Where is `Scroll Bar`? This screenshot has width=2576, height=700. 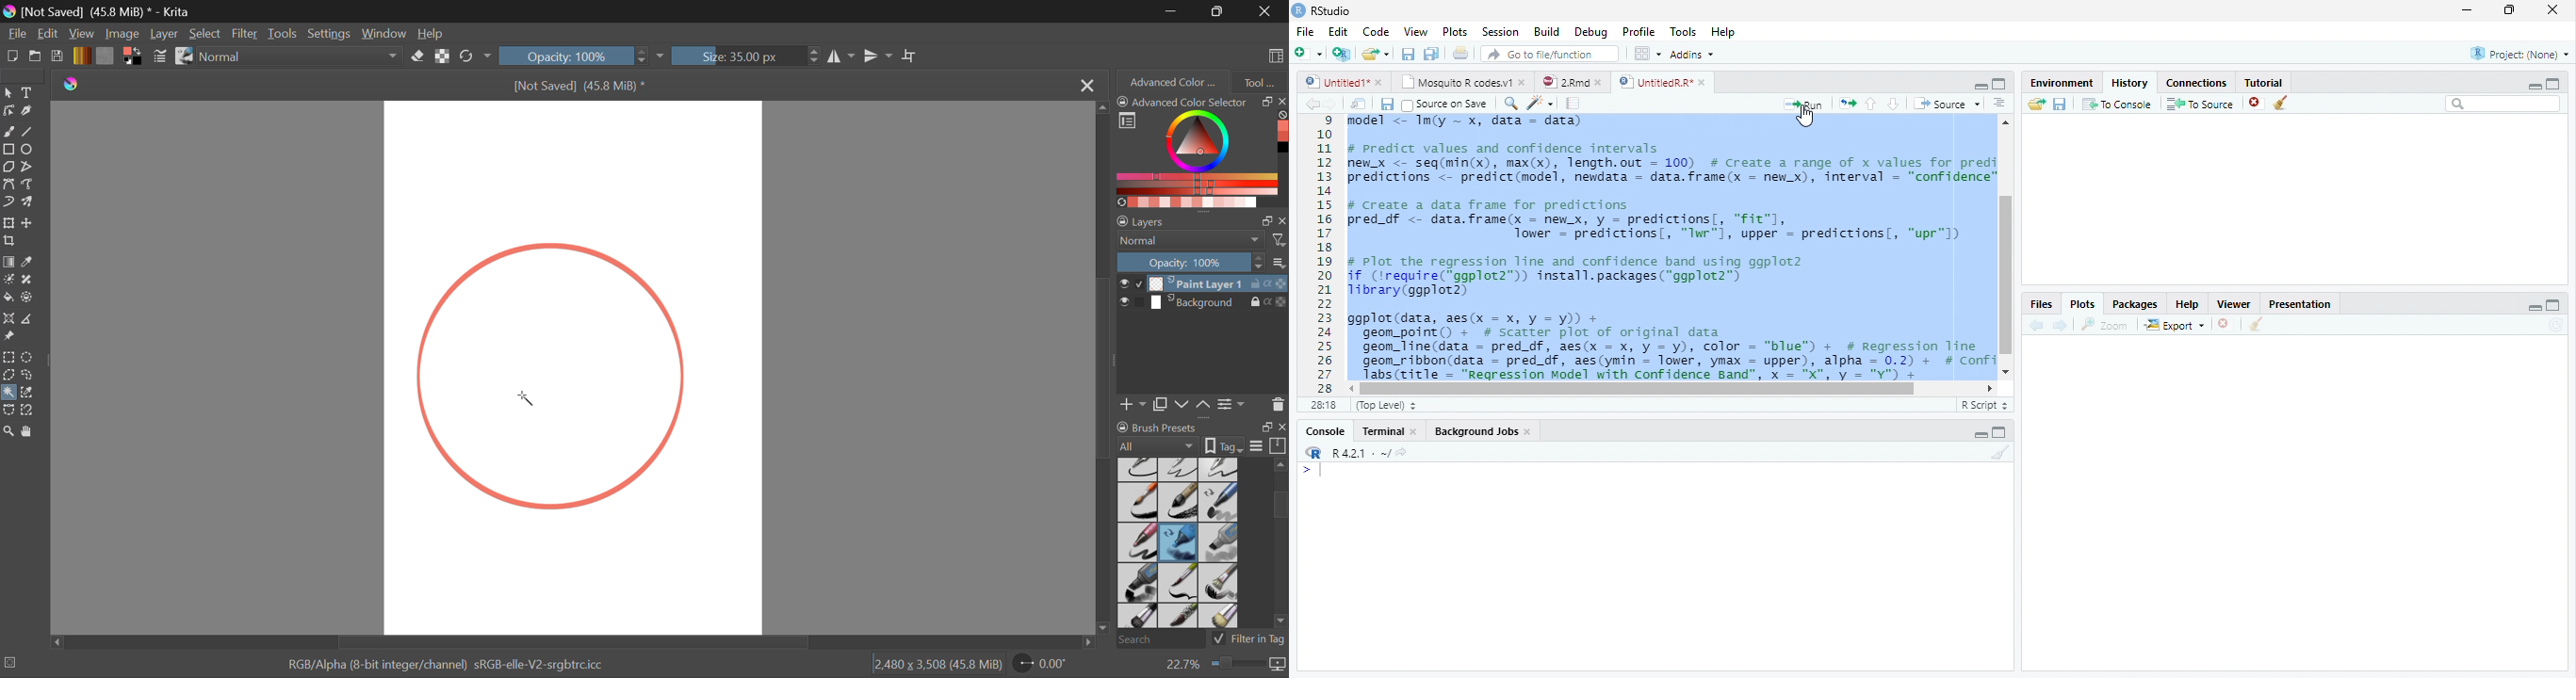 Scroll Bar is located at coordinates (1106, 371).